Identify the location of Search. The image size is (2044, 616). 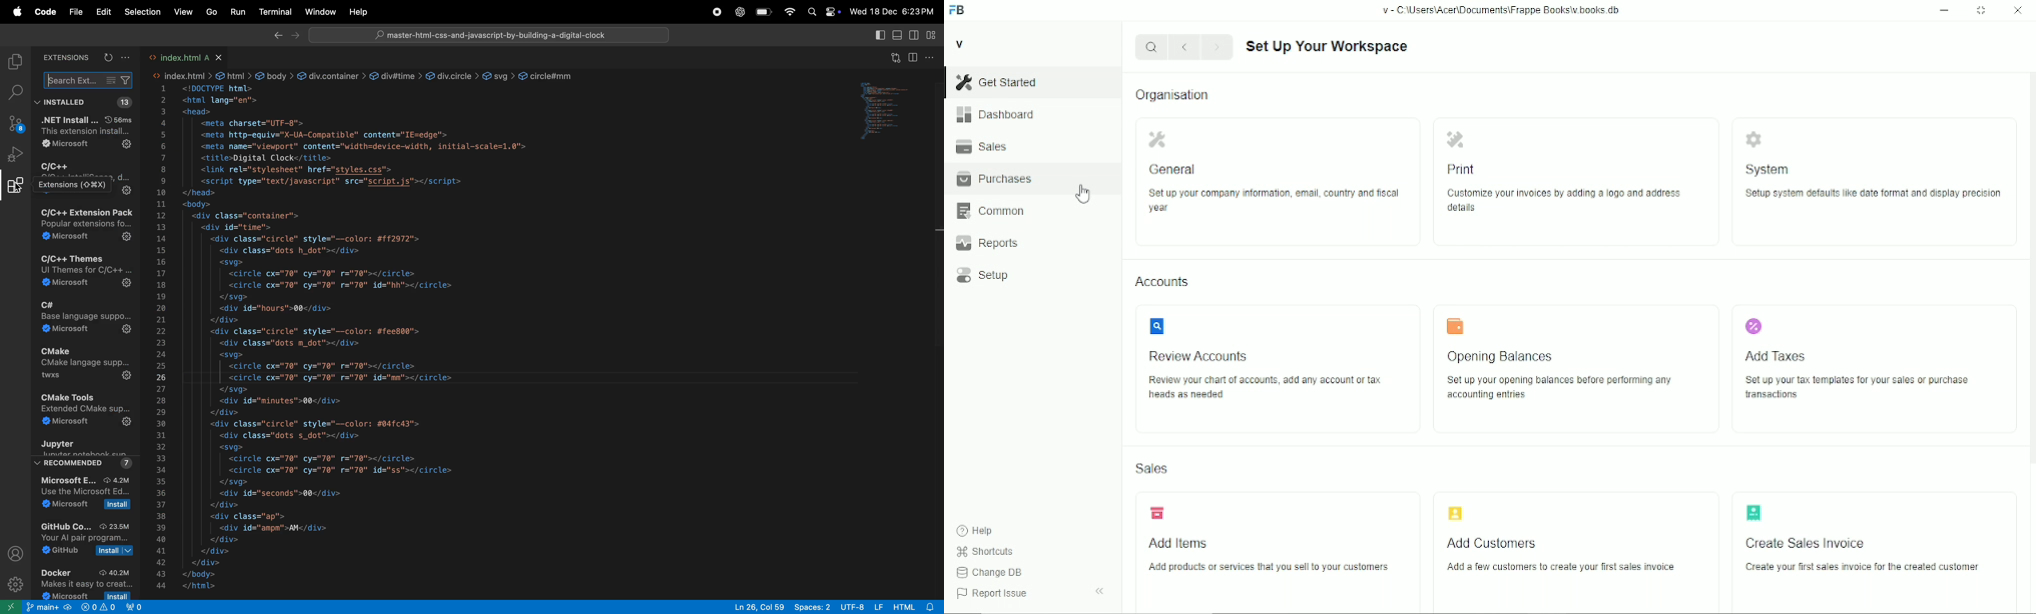
(1151, 47).